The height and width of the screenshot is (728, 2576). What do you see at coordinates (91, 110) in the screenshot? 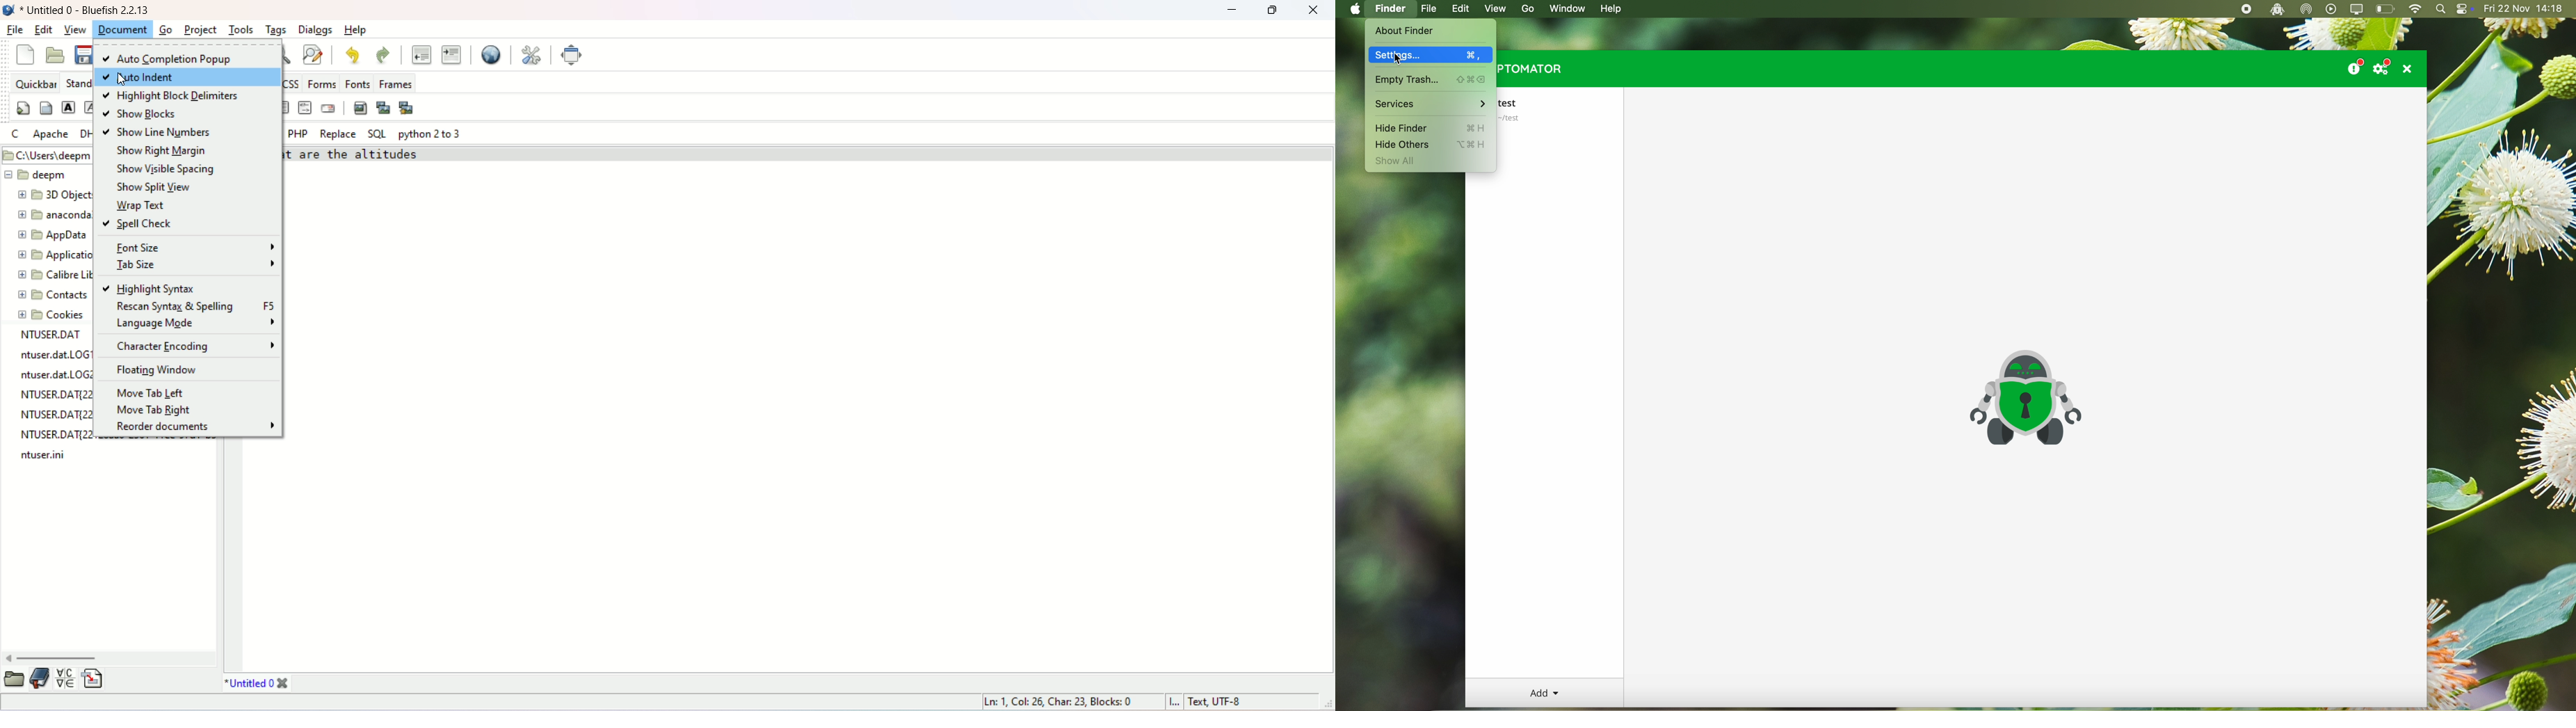
I see `emphasize` at bounding box center [91, 110].